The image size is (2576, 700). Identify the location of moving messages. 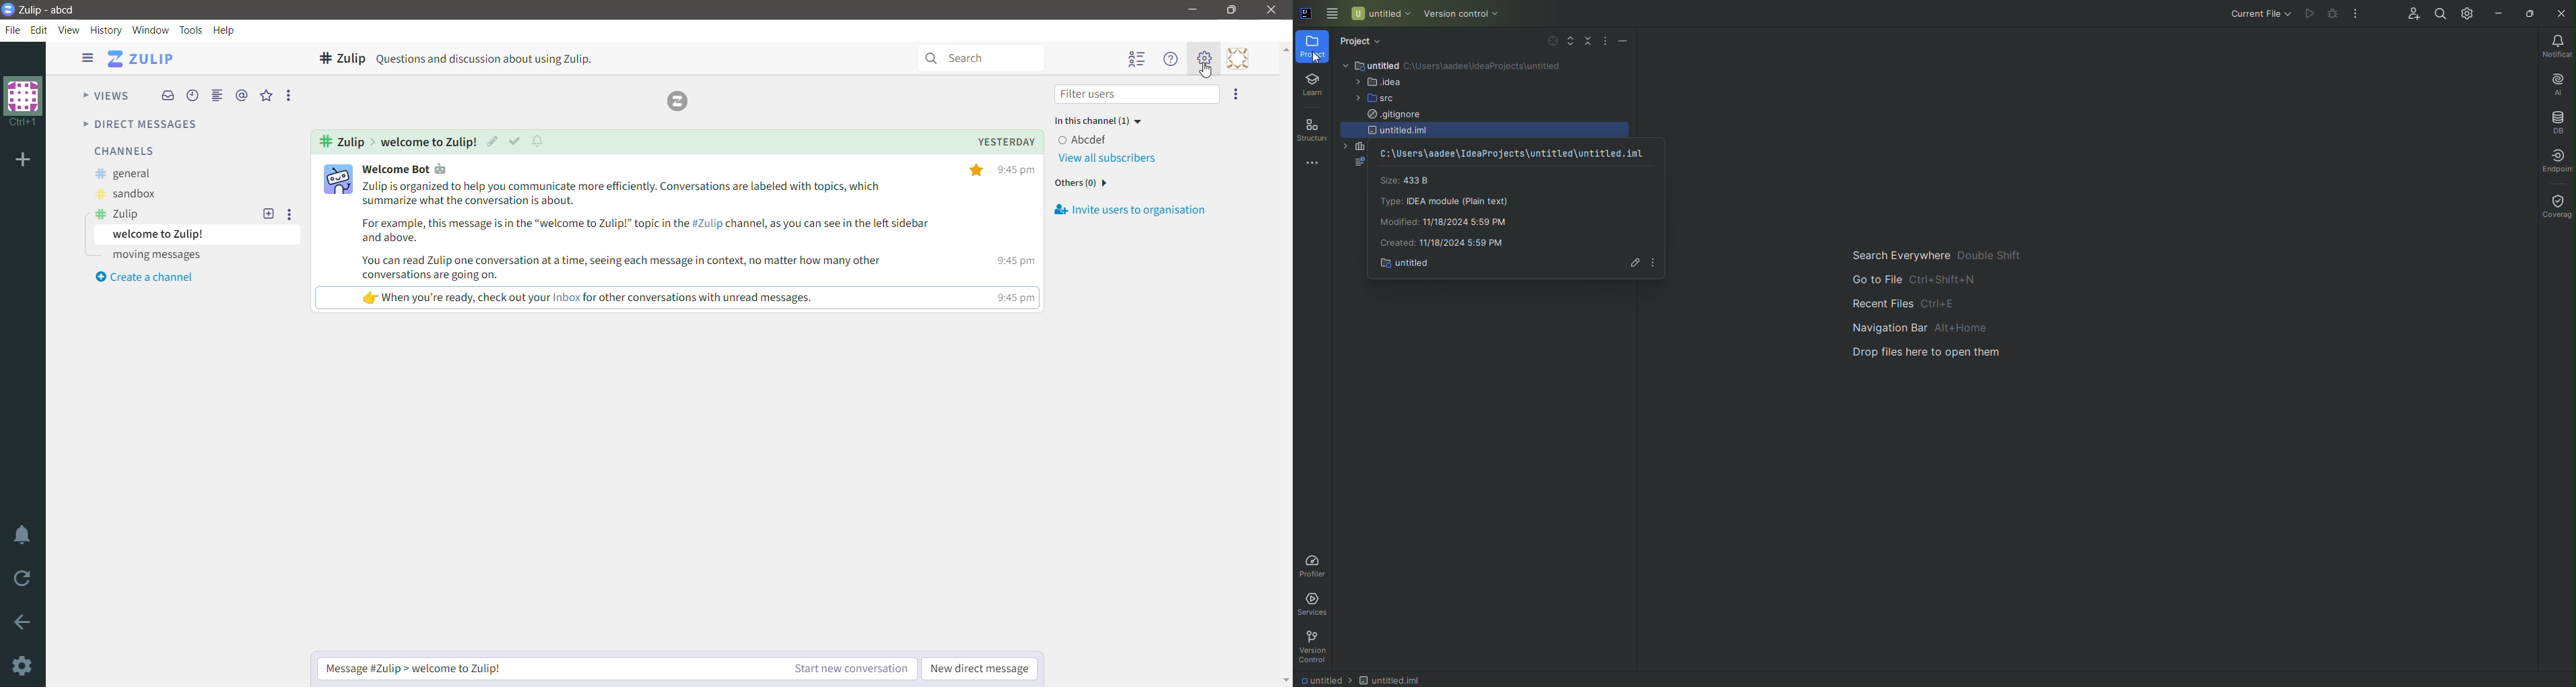
(160, 256).